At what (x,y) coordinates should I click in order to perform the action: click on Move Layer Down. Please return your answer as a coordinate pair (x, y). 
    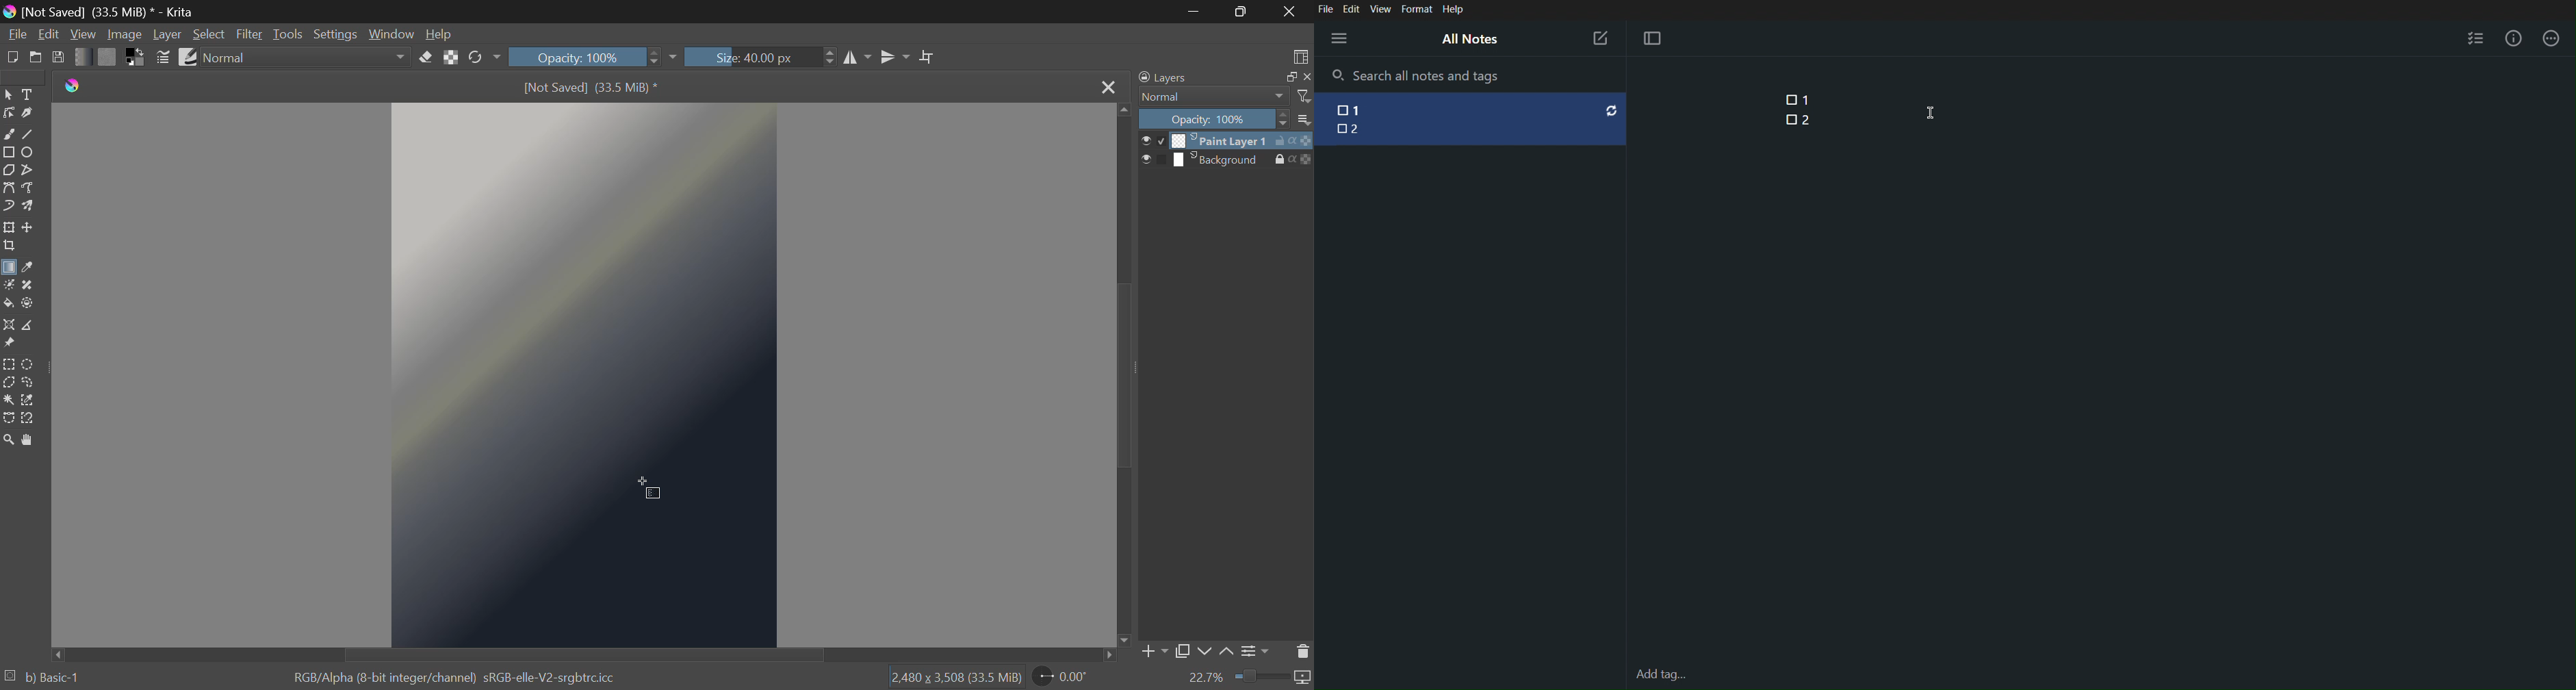
    Looking at the image, I should click on (1205, 652).